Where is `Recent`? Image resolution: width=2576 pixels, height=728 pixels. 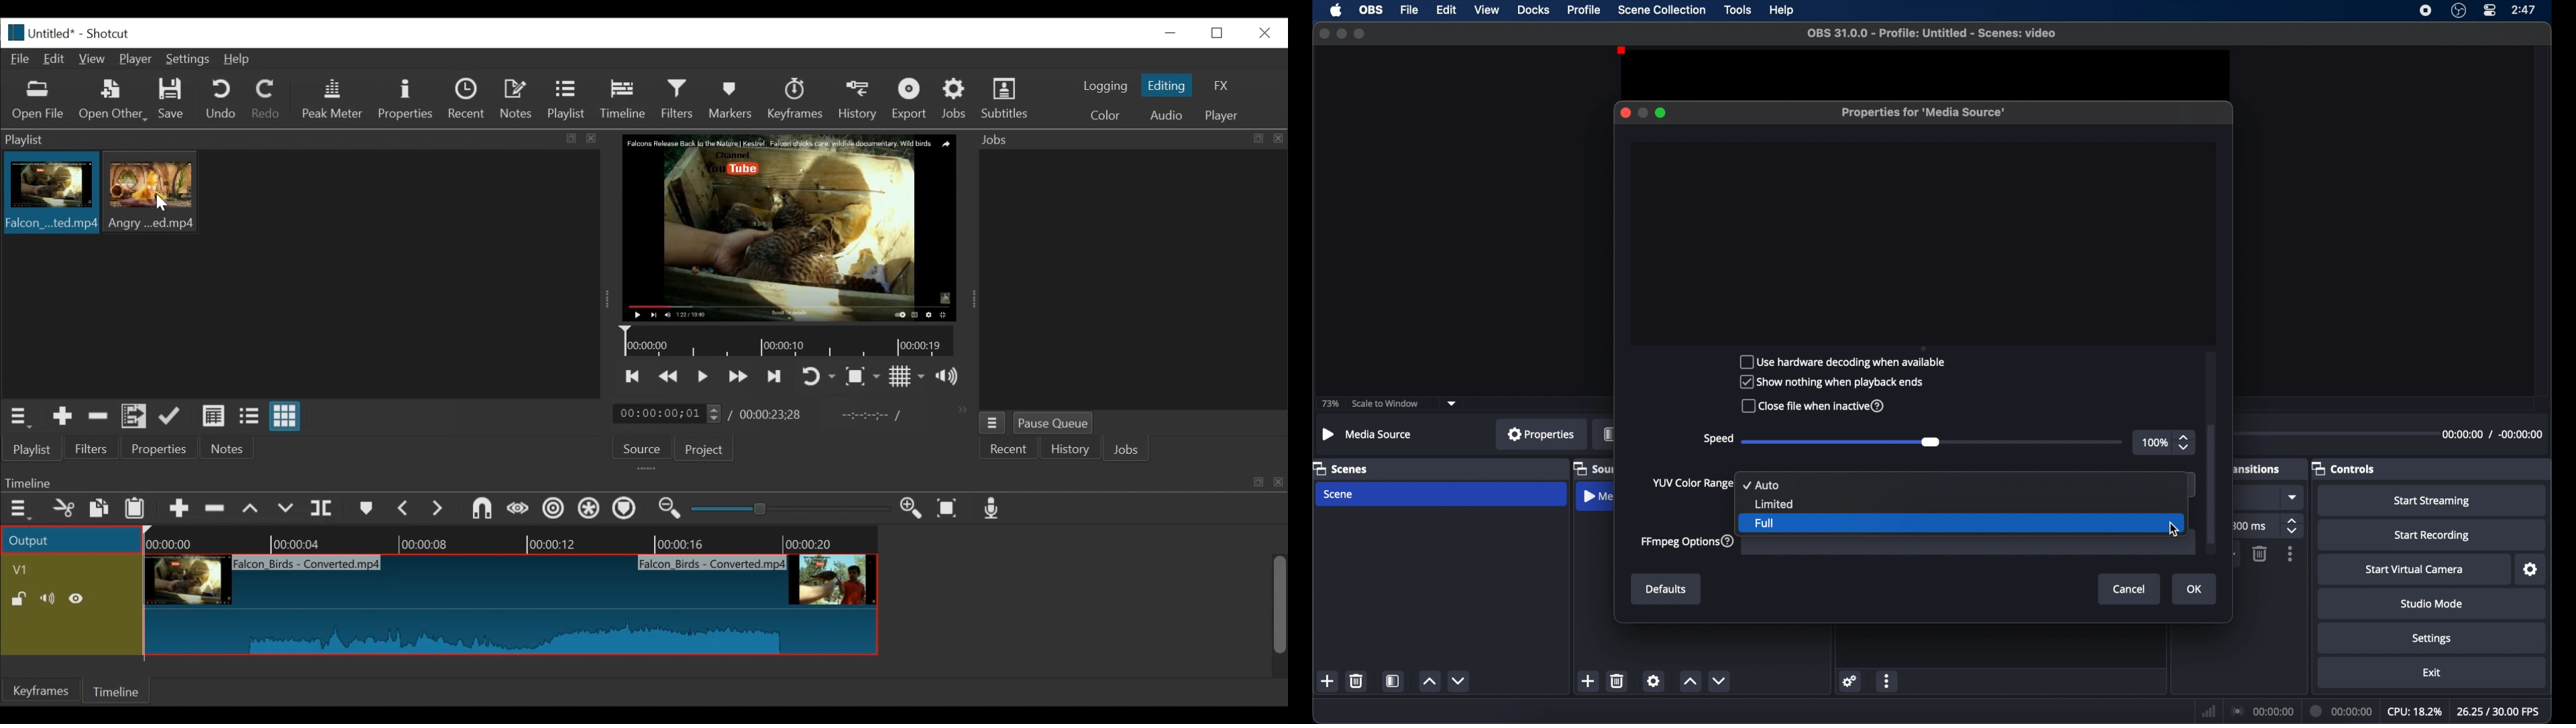
Recent is located at coordinates (470, 101).